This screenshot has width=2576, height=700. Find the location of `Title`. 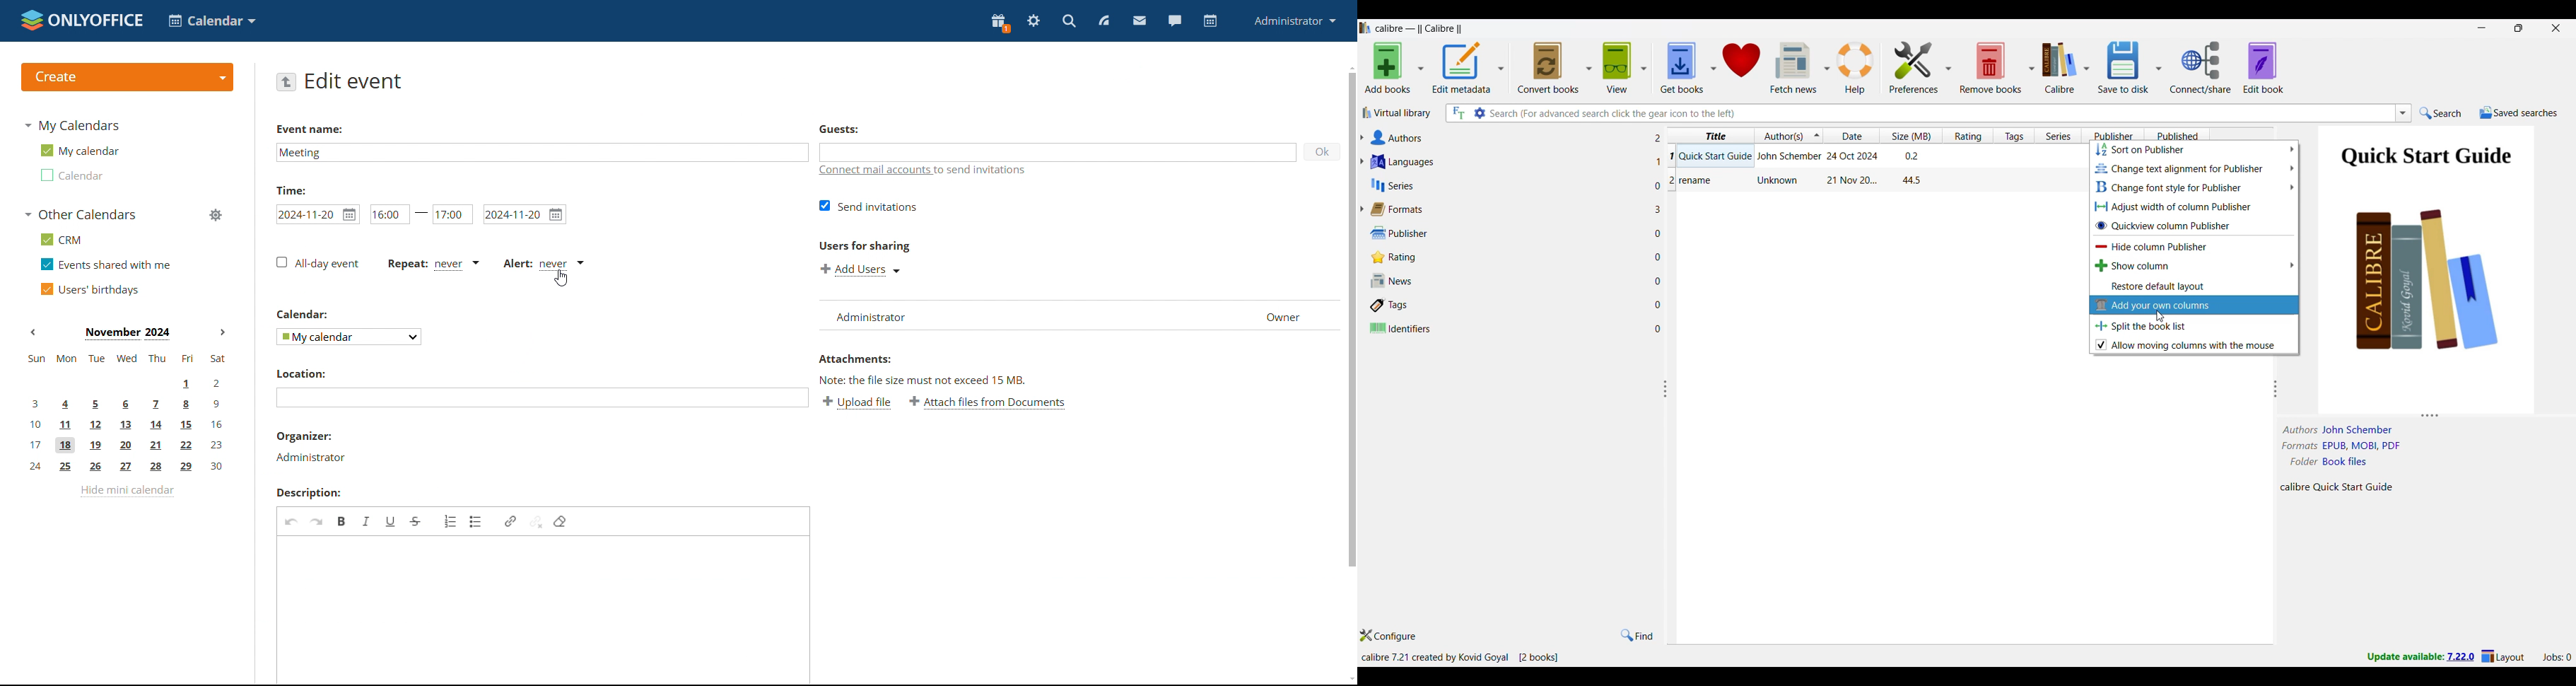

Title is located at coordinates (1698, 181).